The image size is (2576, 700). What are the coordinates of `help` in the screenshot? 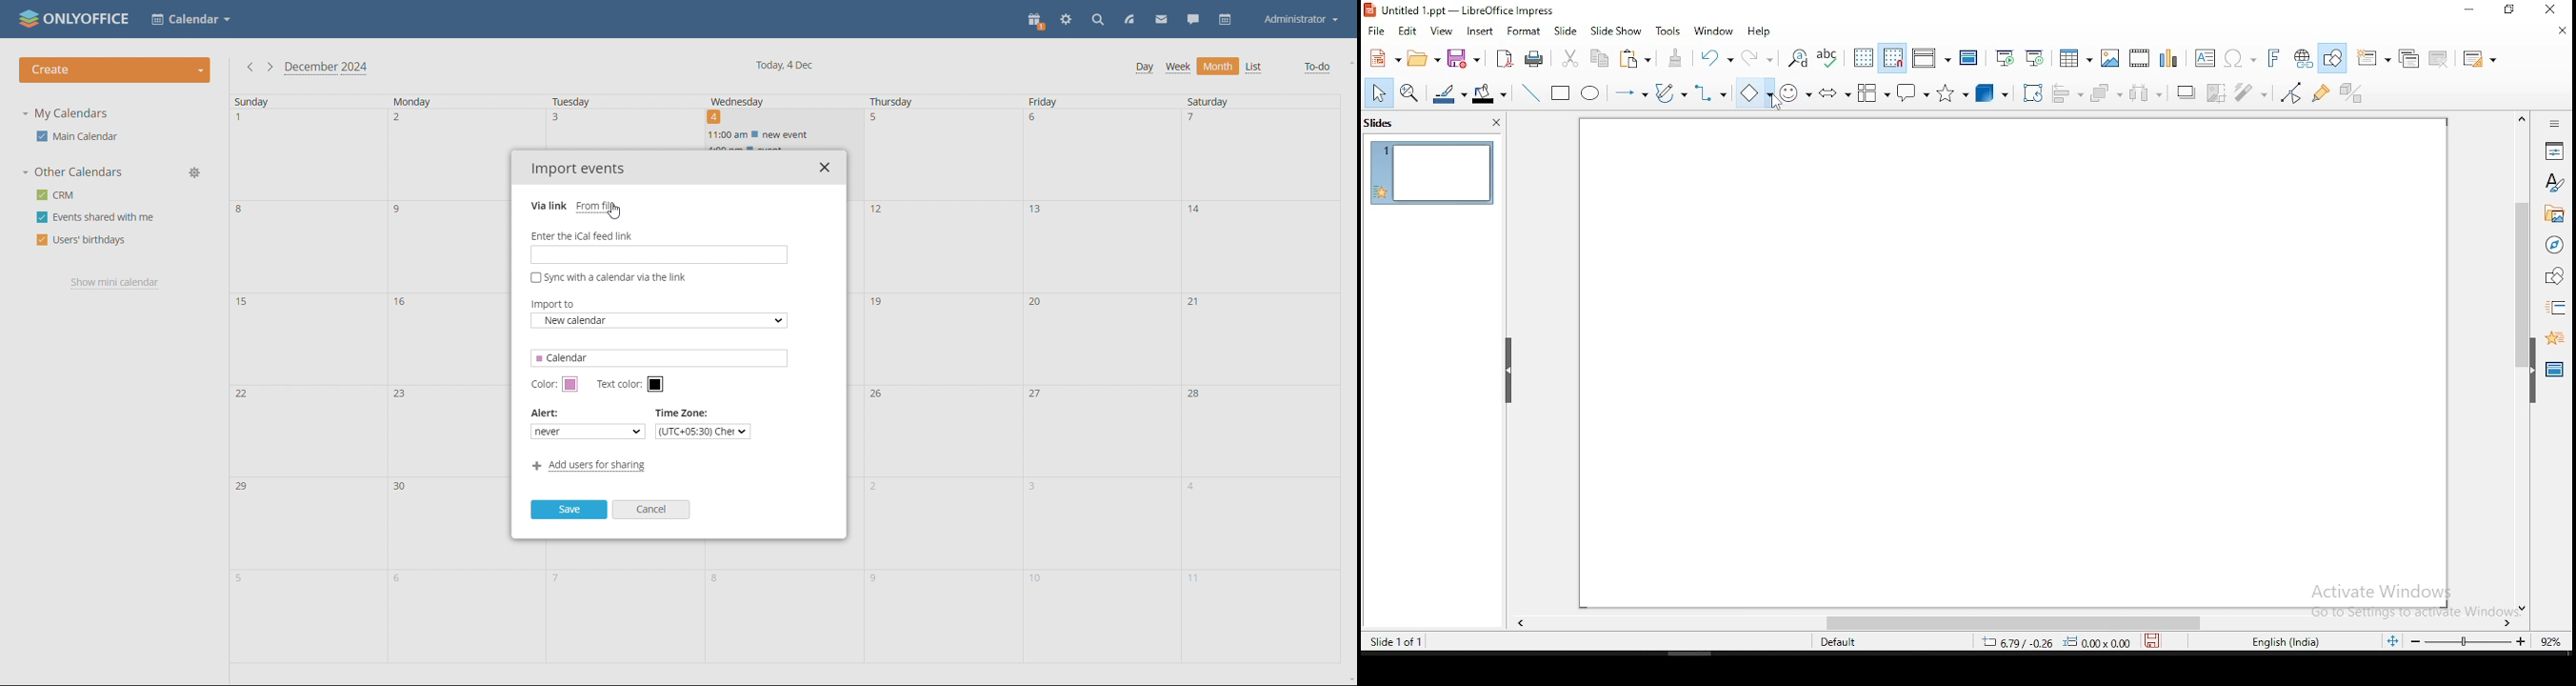 It's located at (1764, 31).